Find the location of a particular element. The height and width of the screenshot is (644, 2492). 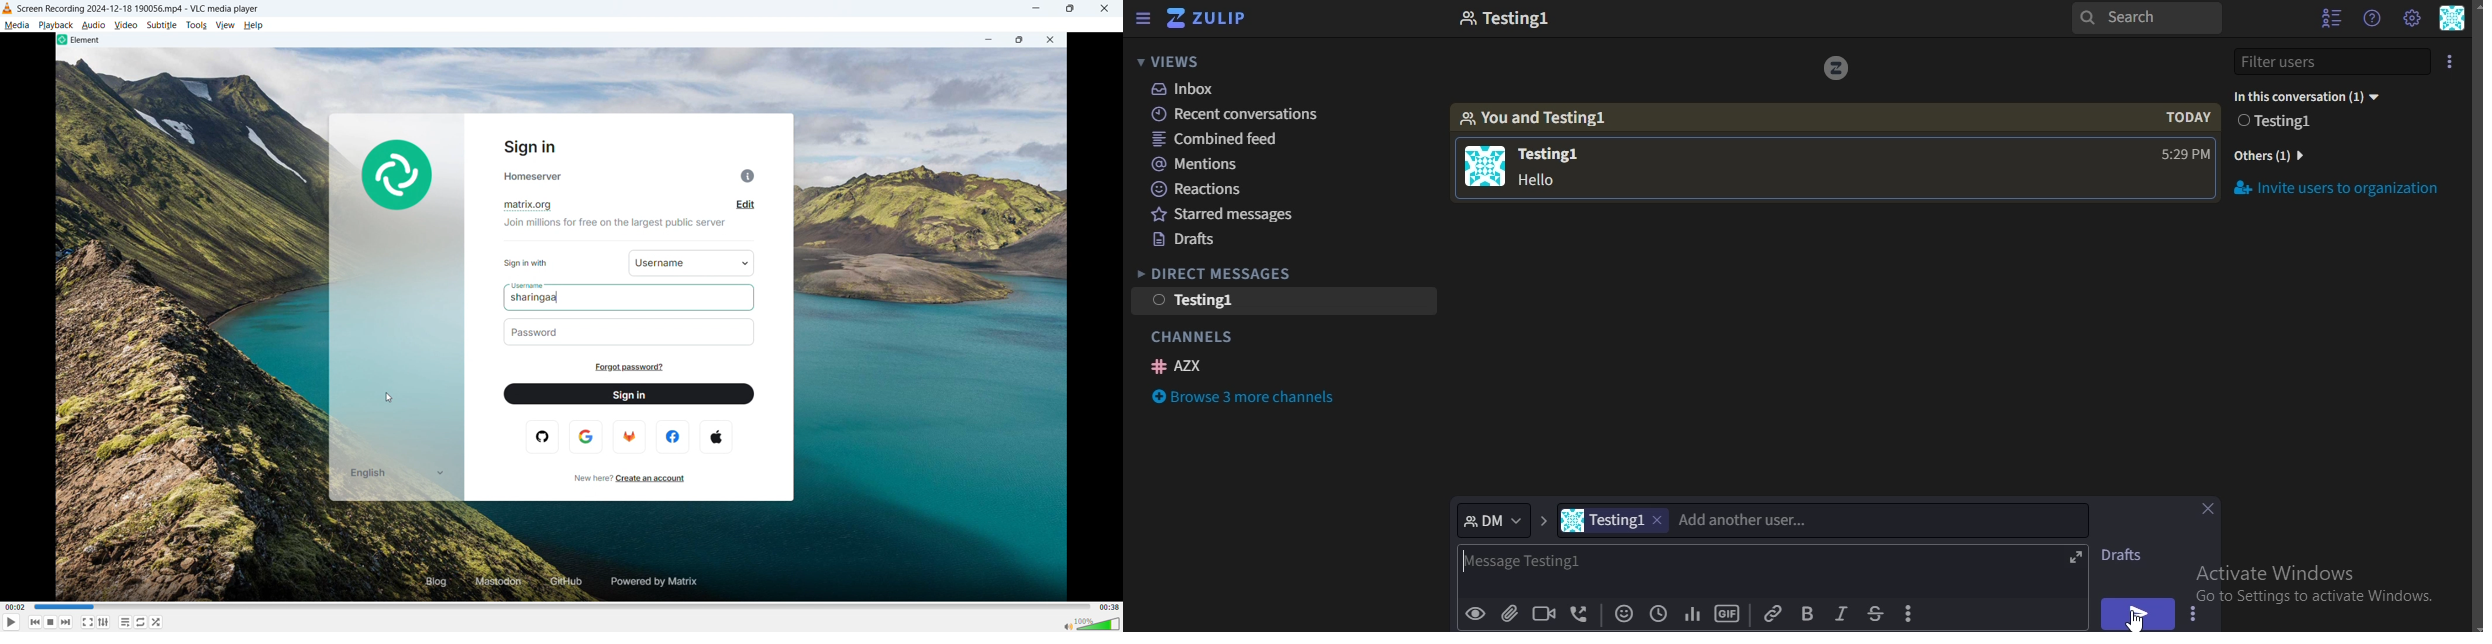

drafts is located at coordinates (1186, 242).